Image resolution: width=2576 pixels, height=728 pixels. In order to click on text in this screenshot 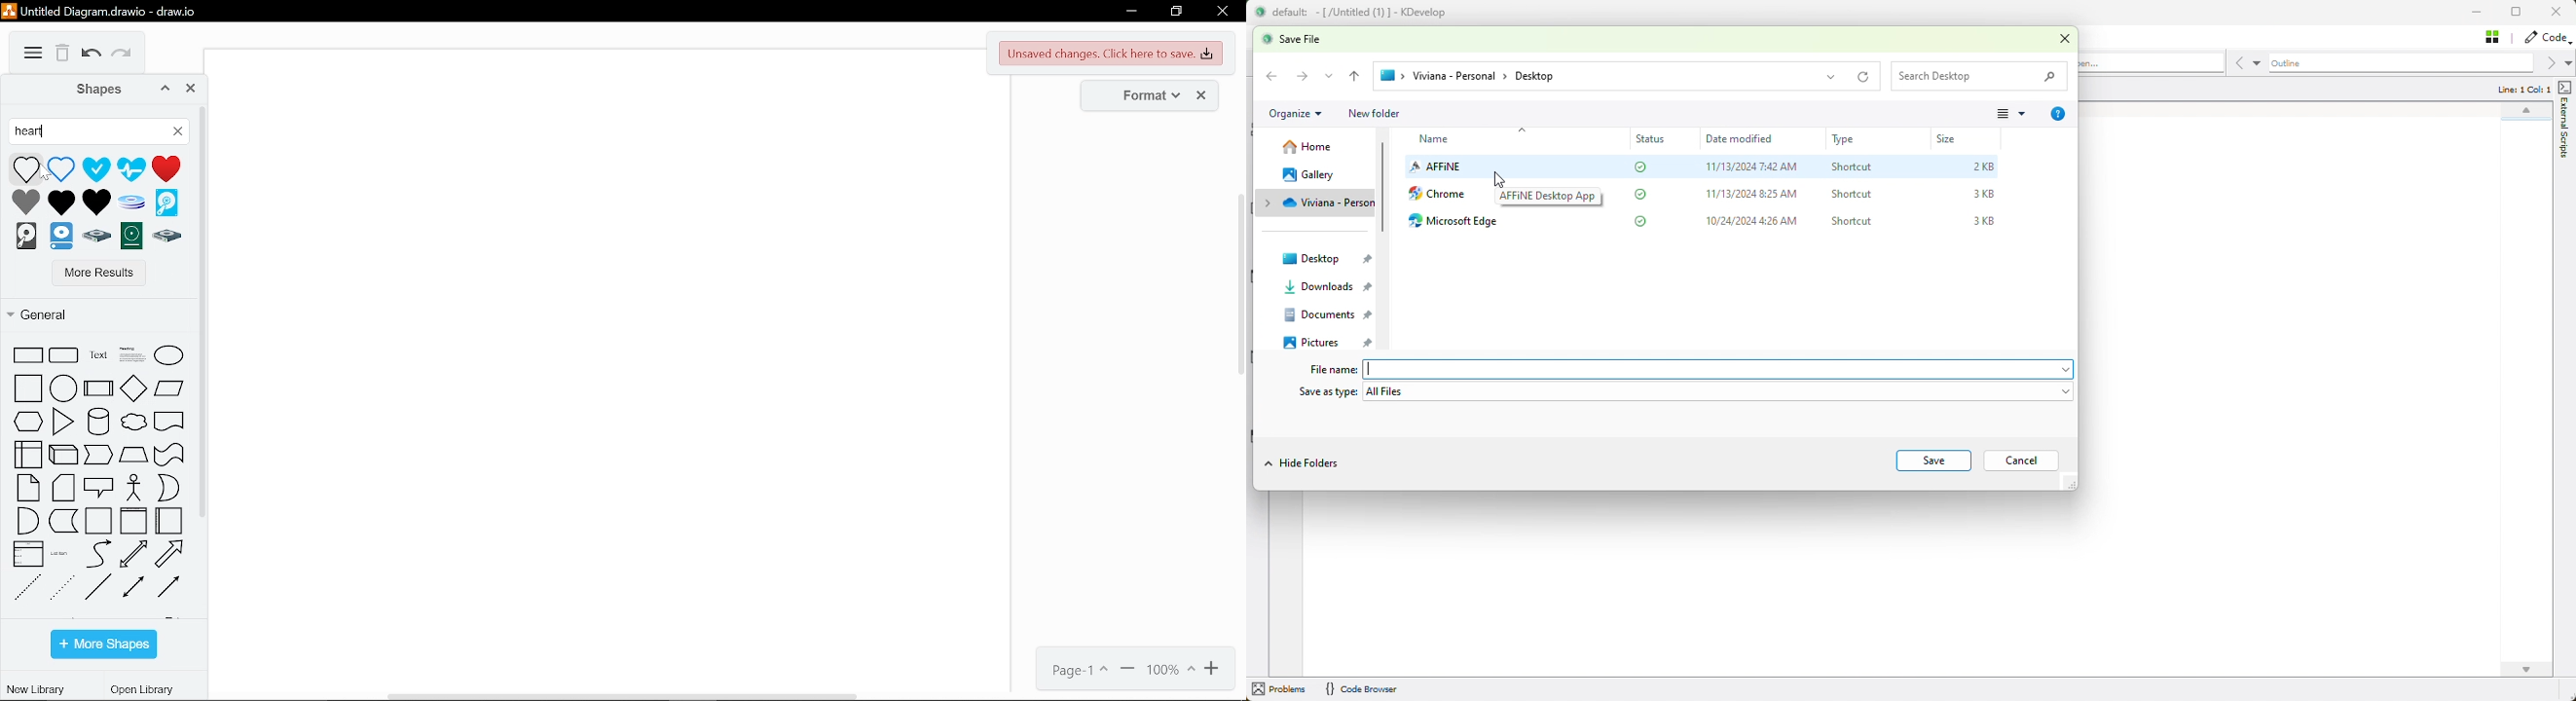, I will do `click(98, 353)`.